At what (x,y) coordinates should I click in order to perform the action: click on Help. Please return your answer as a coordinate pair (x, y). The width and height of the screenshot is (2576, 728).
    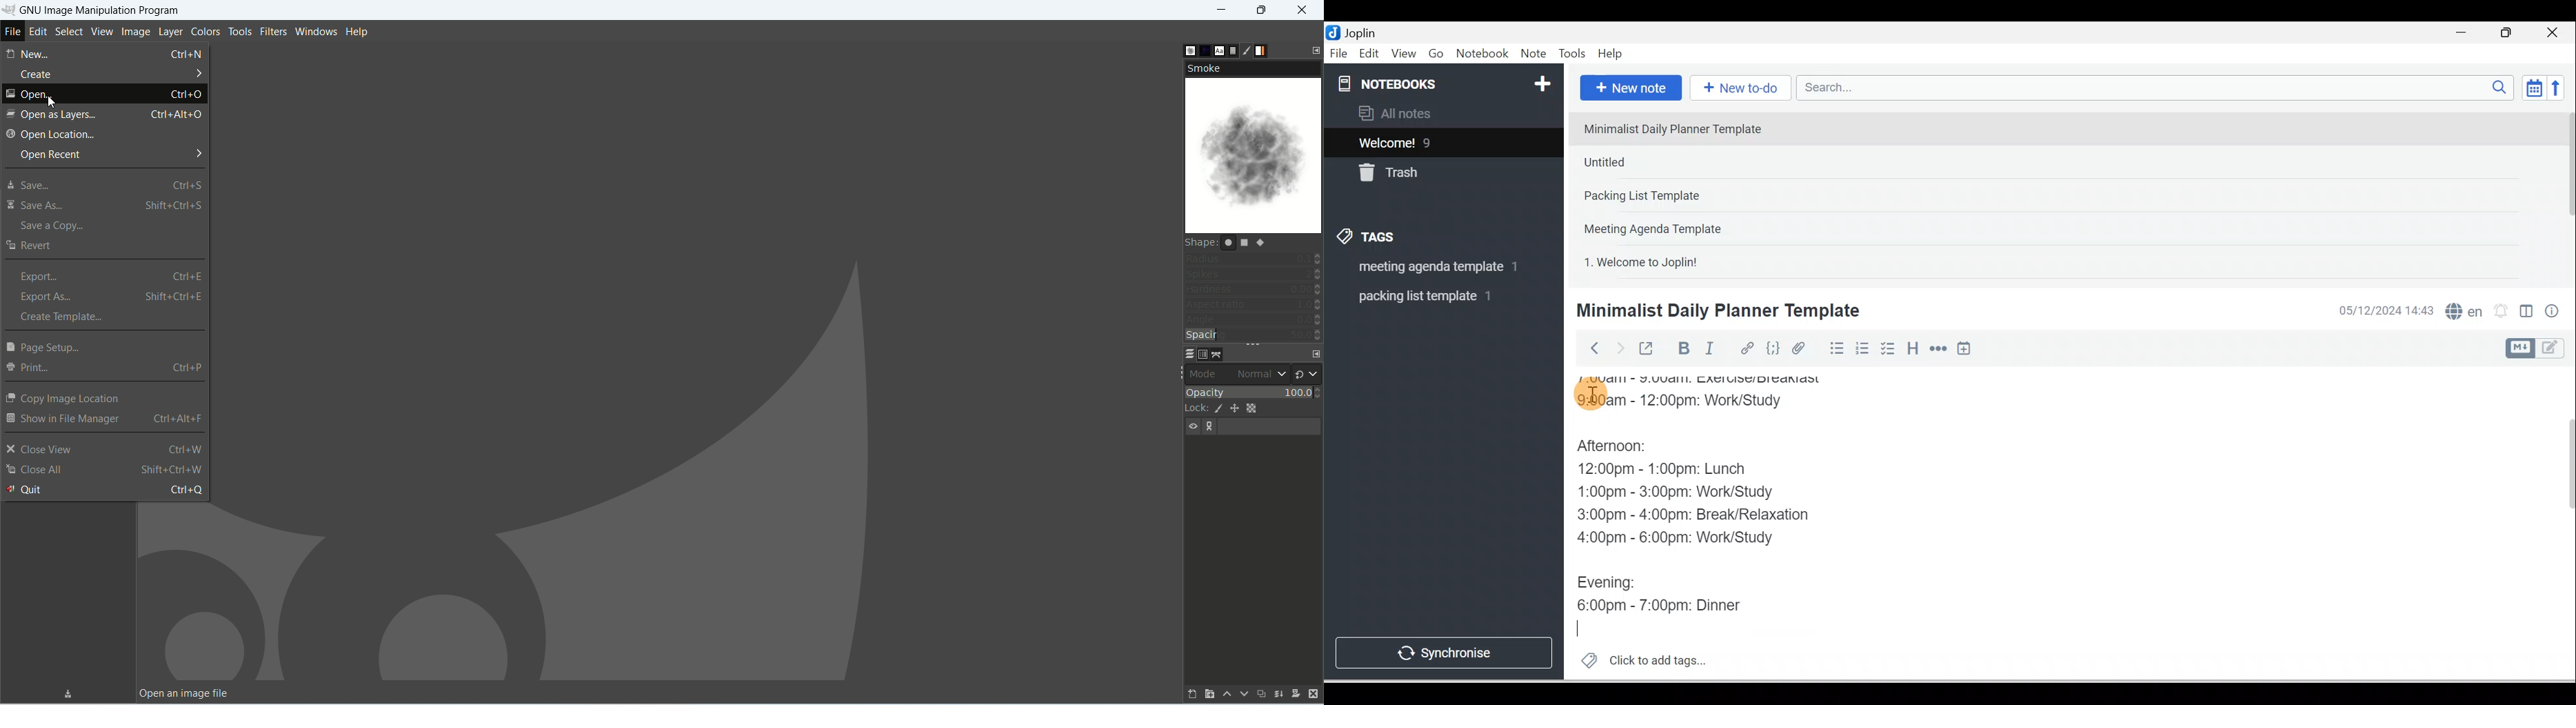
    Looking at the image, I should click on (1611, 54).